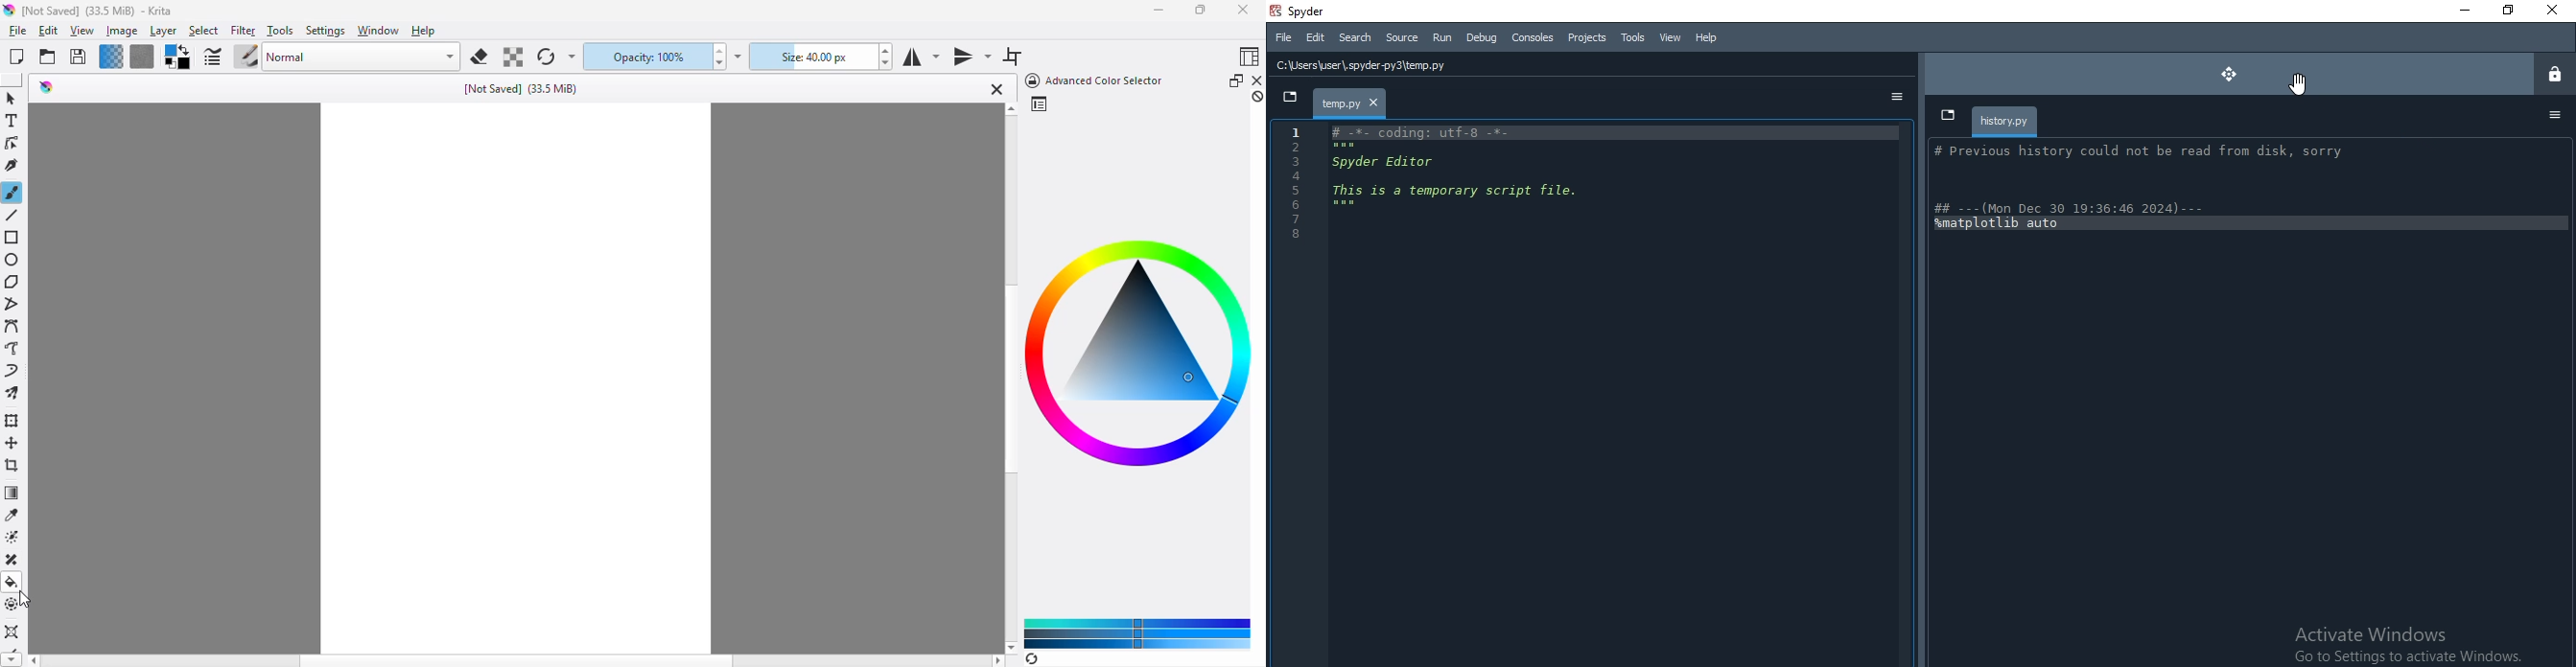 The image size is (2576, 672). Describe the element at coordinates (11, 282) in the screenshot. I see `polygon tool` at that location.